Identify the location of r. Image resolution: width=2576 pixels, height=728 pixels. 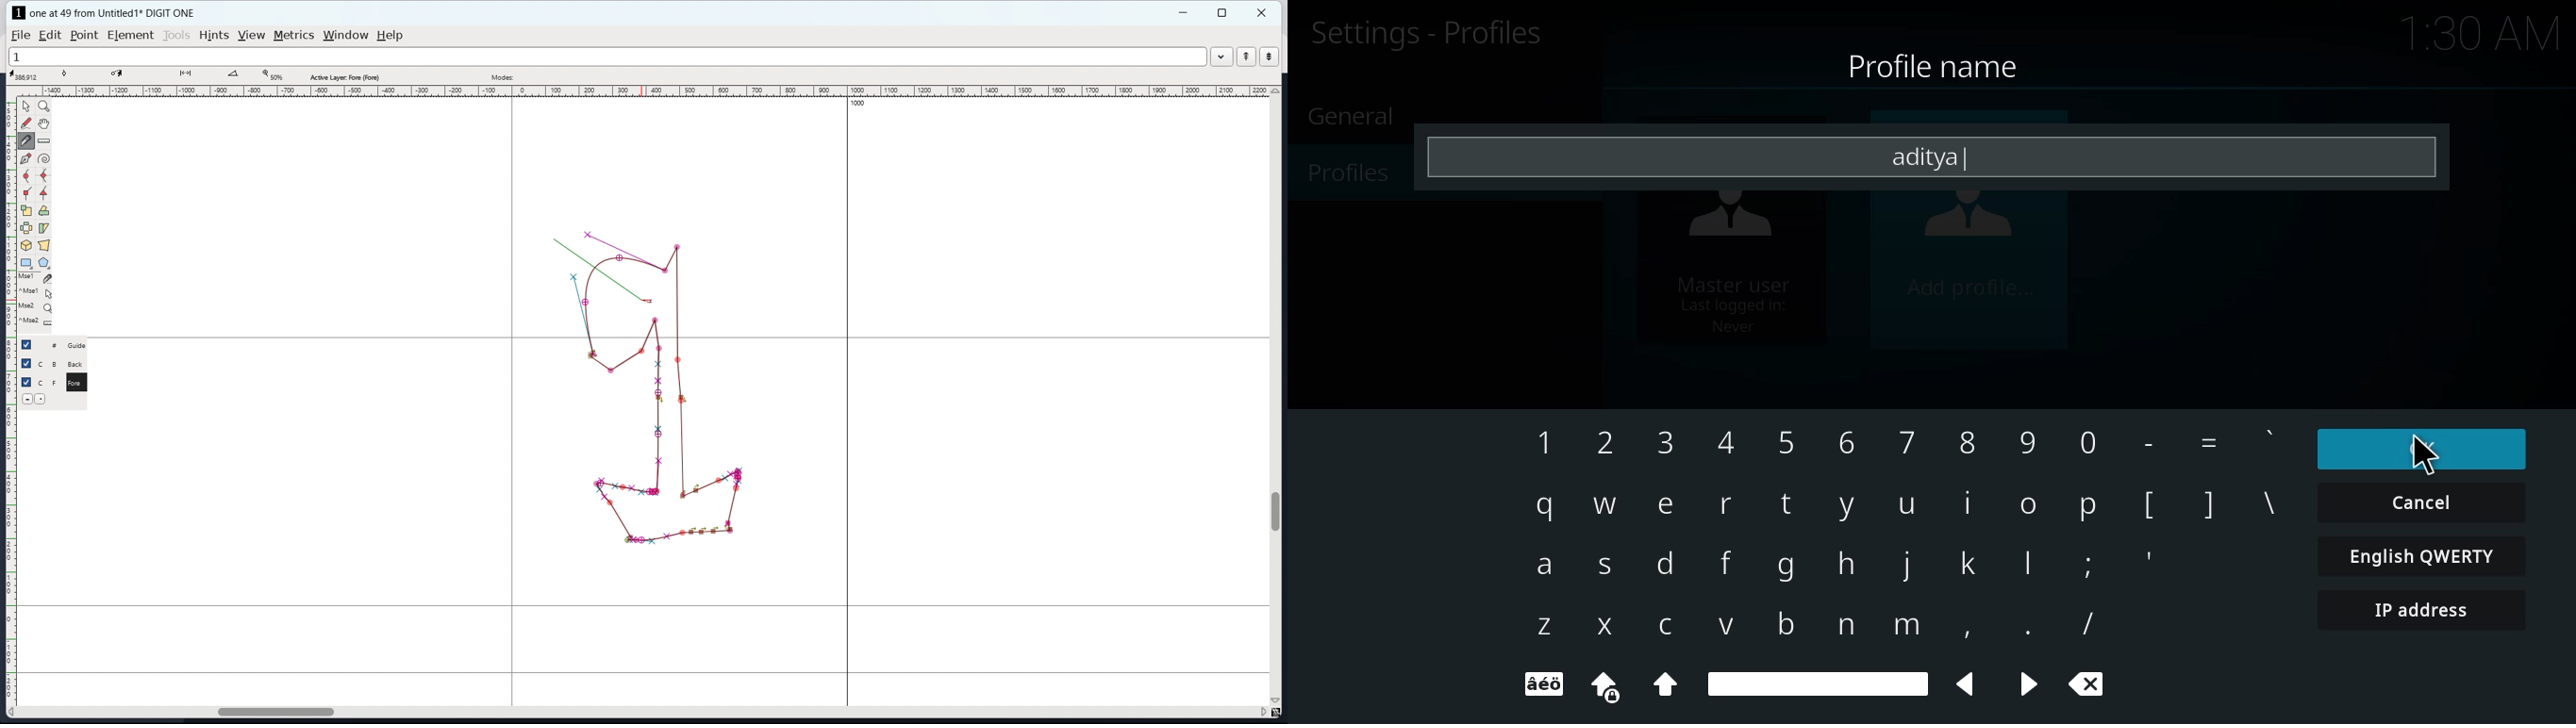
(1724, 506).